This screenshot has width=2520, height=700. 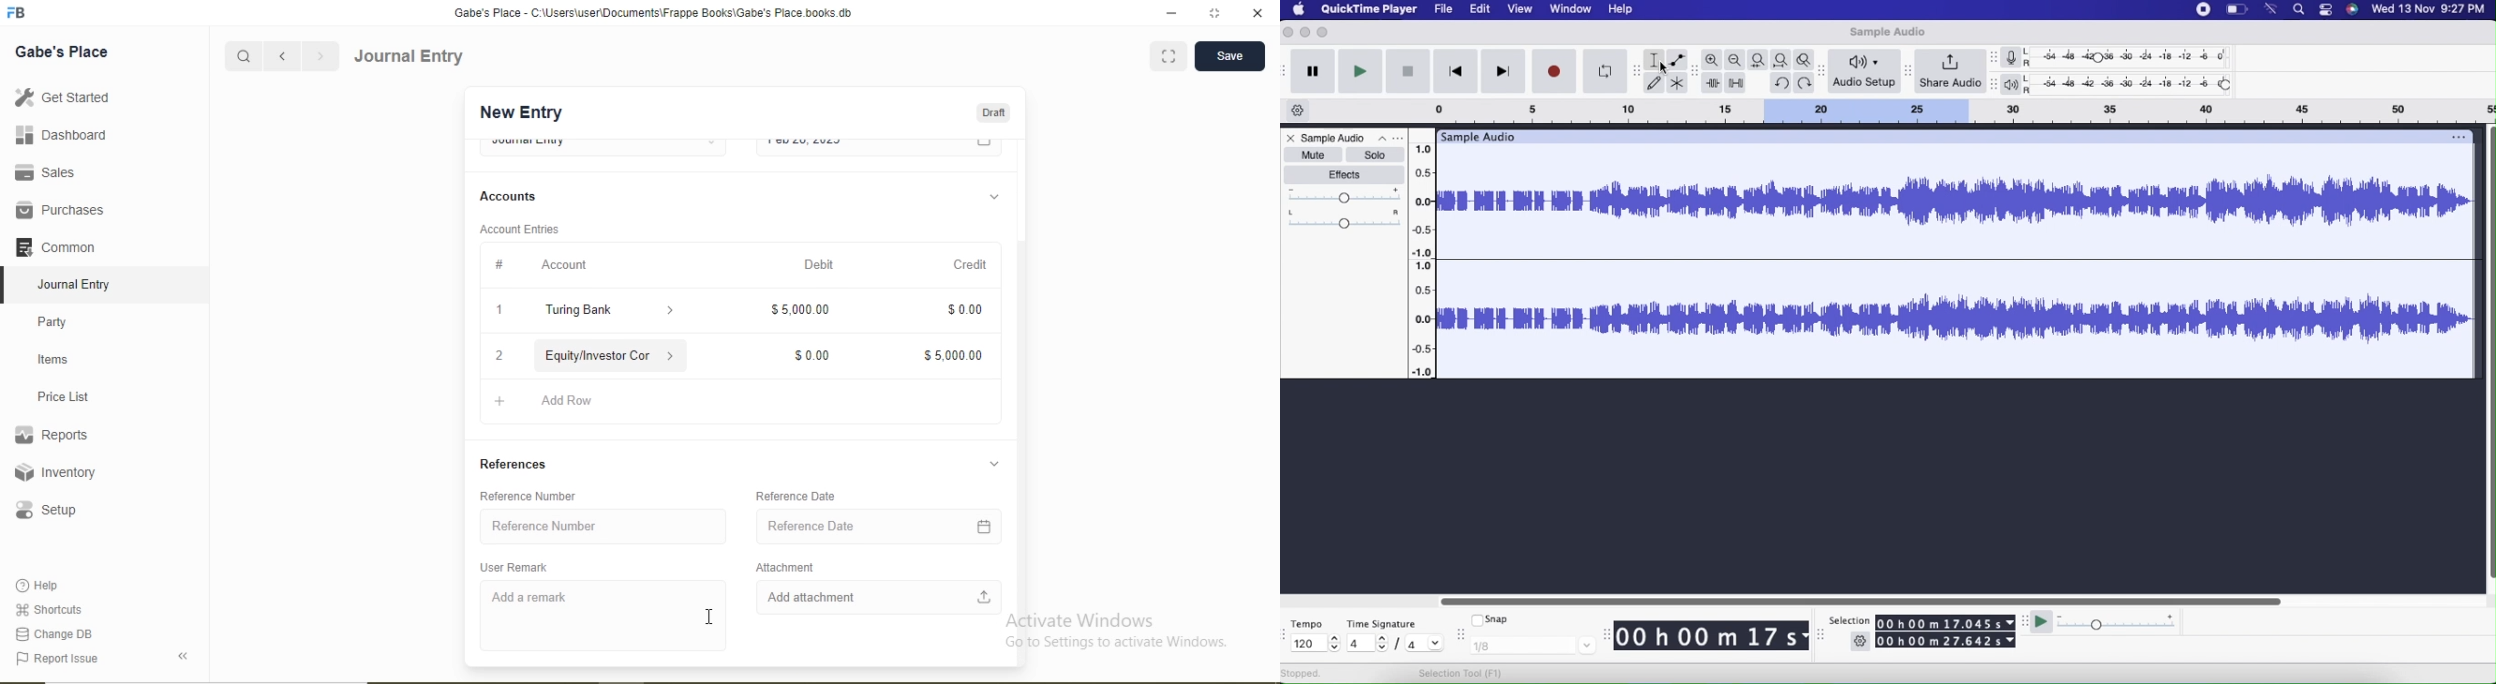 What do you see at coordinates (17, 13) in the screenshot?
I see `Logo` at bounding box center [17, 13].